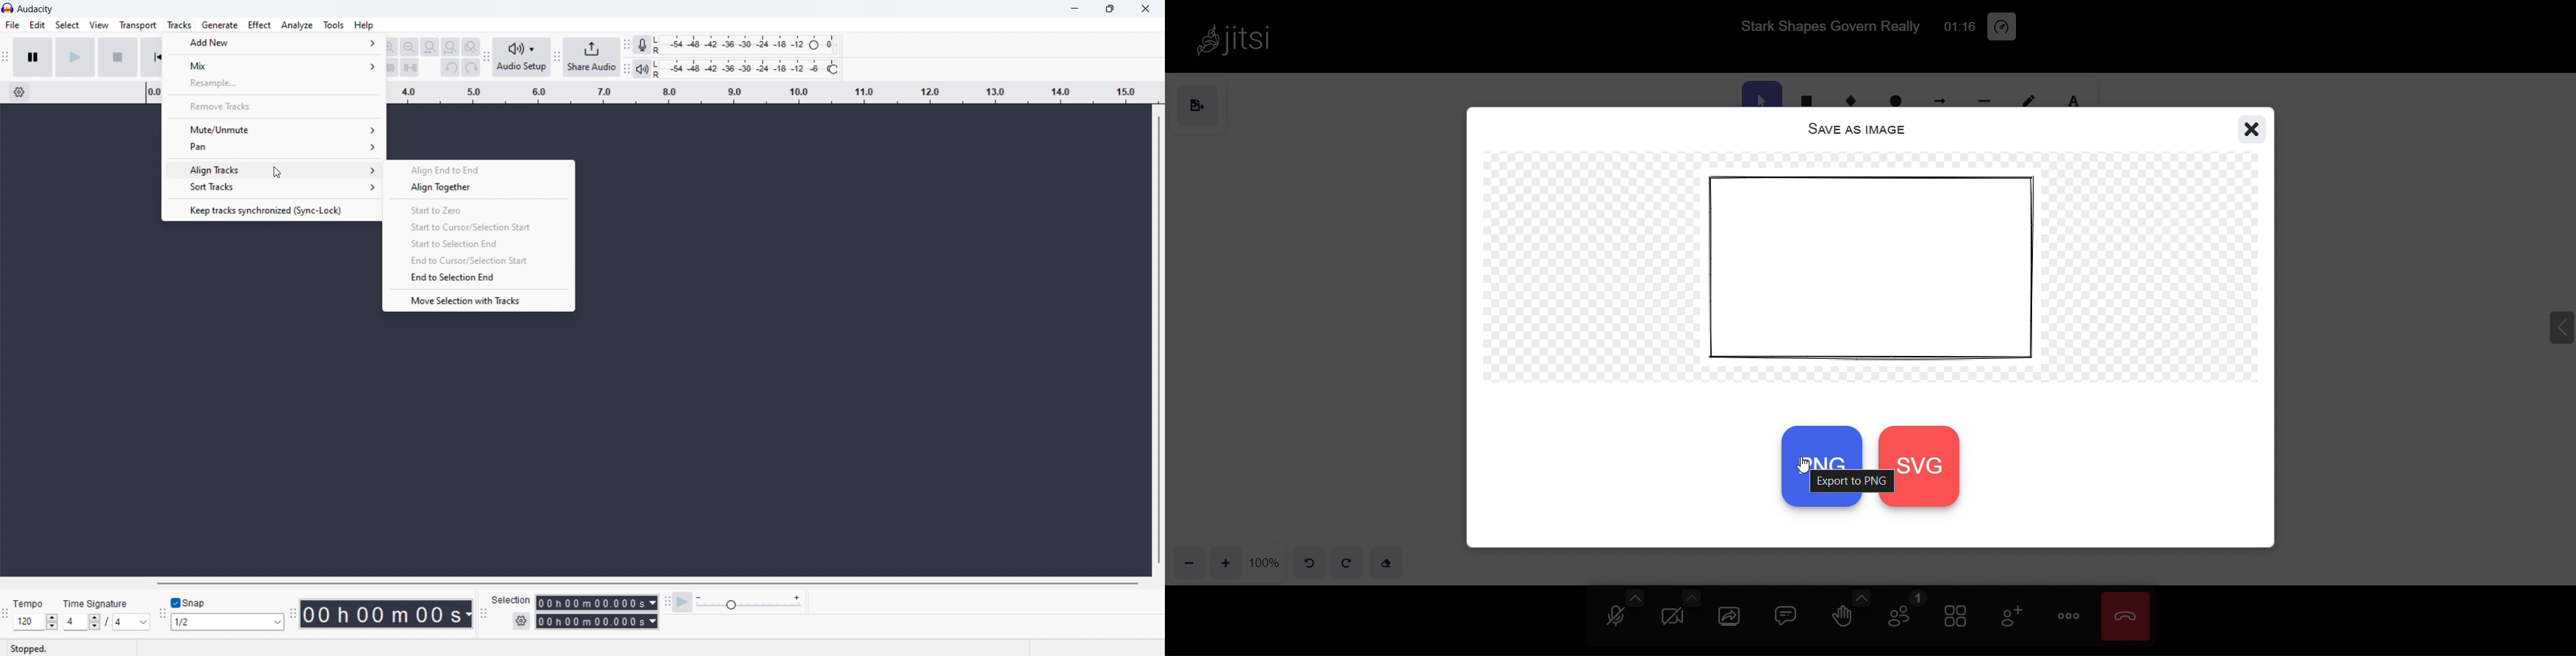 The height and width of the screenshot is (672, 2576). I want to click on fit selection to width, so click(430, 47).